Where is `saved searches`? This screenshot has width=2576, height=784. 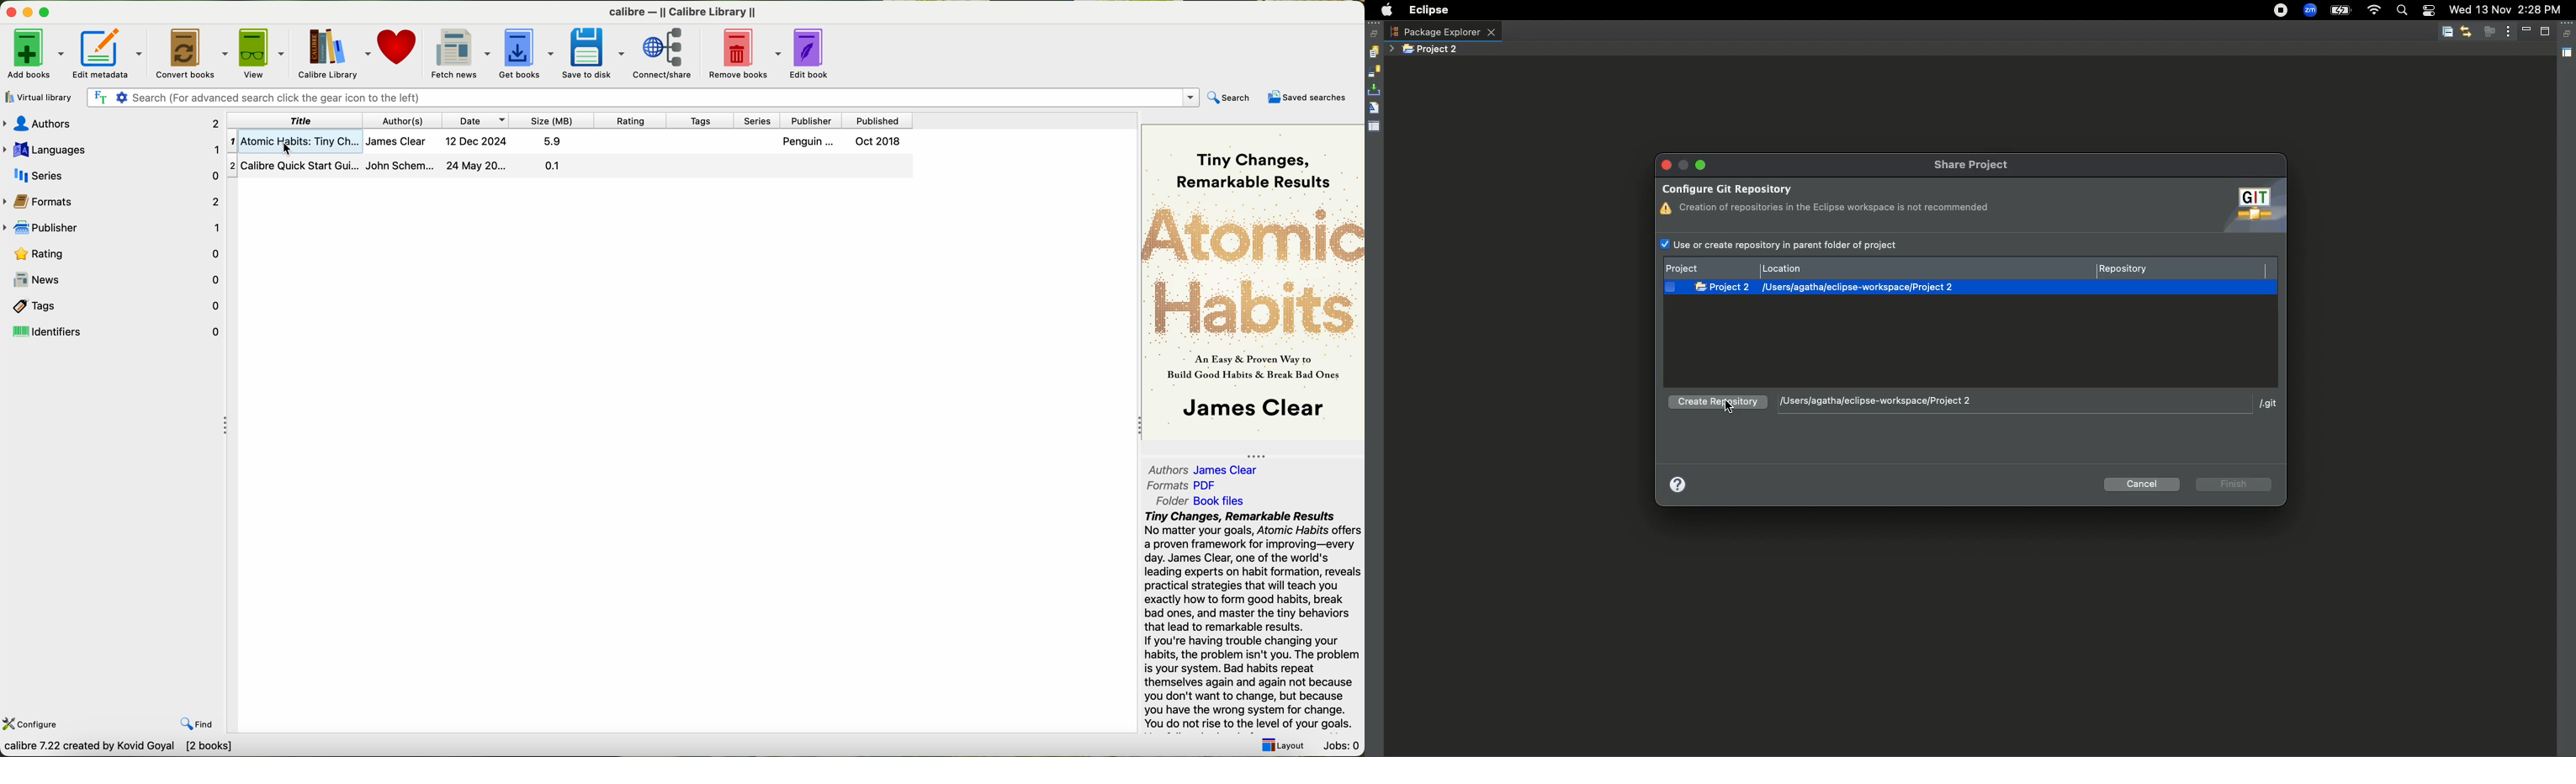 saved searches is located at coordinates (1307, 97).